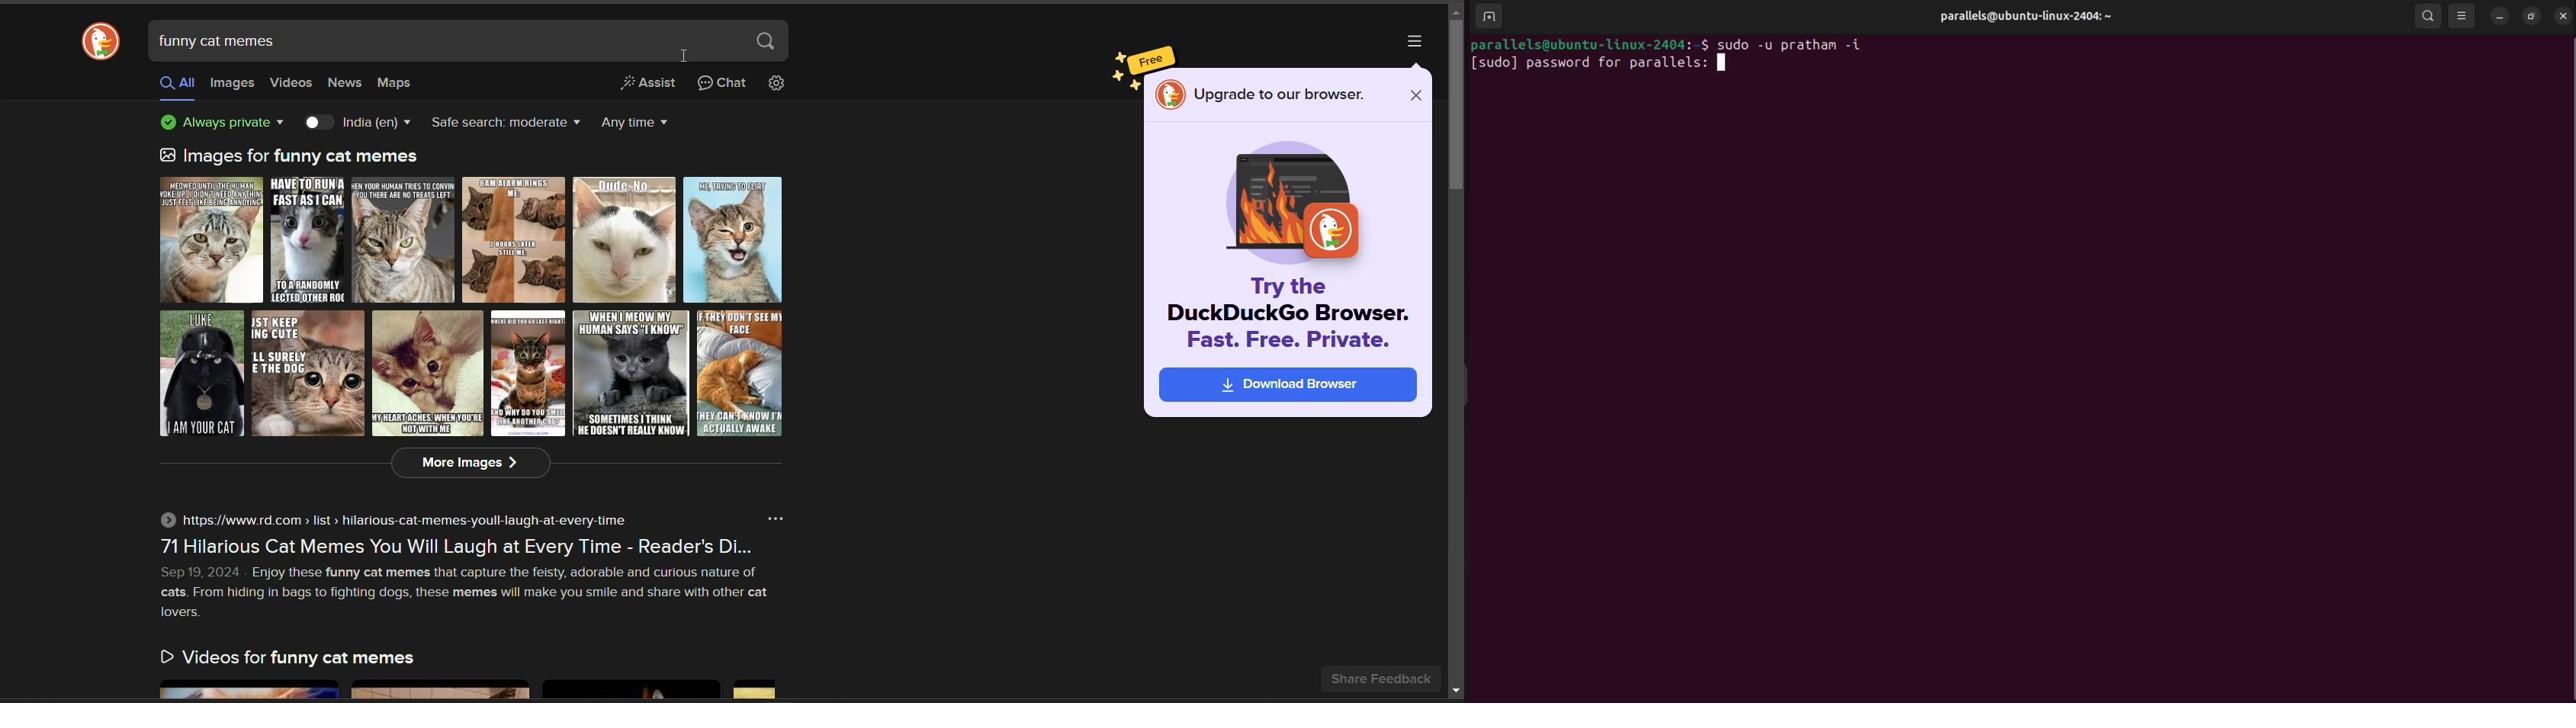  I want to click on parallels username, so click(2024, 17).